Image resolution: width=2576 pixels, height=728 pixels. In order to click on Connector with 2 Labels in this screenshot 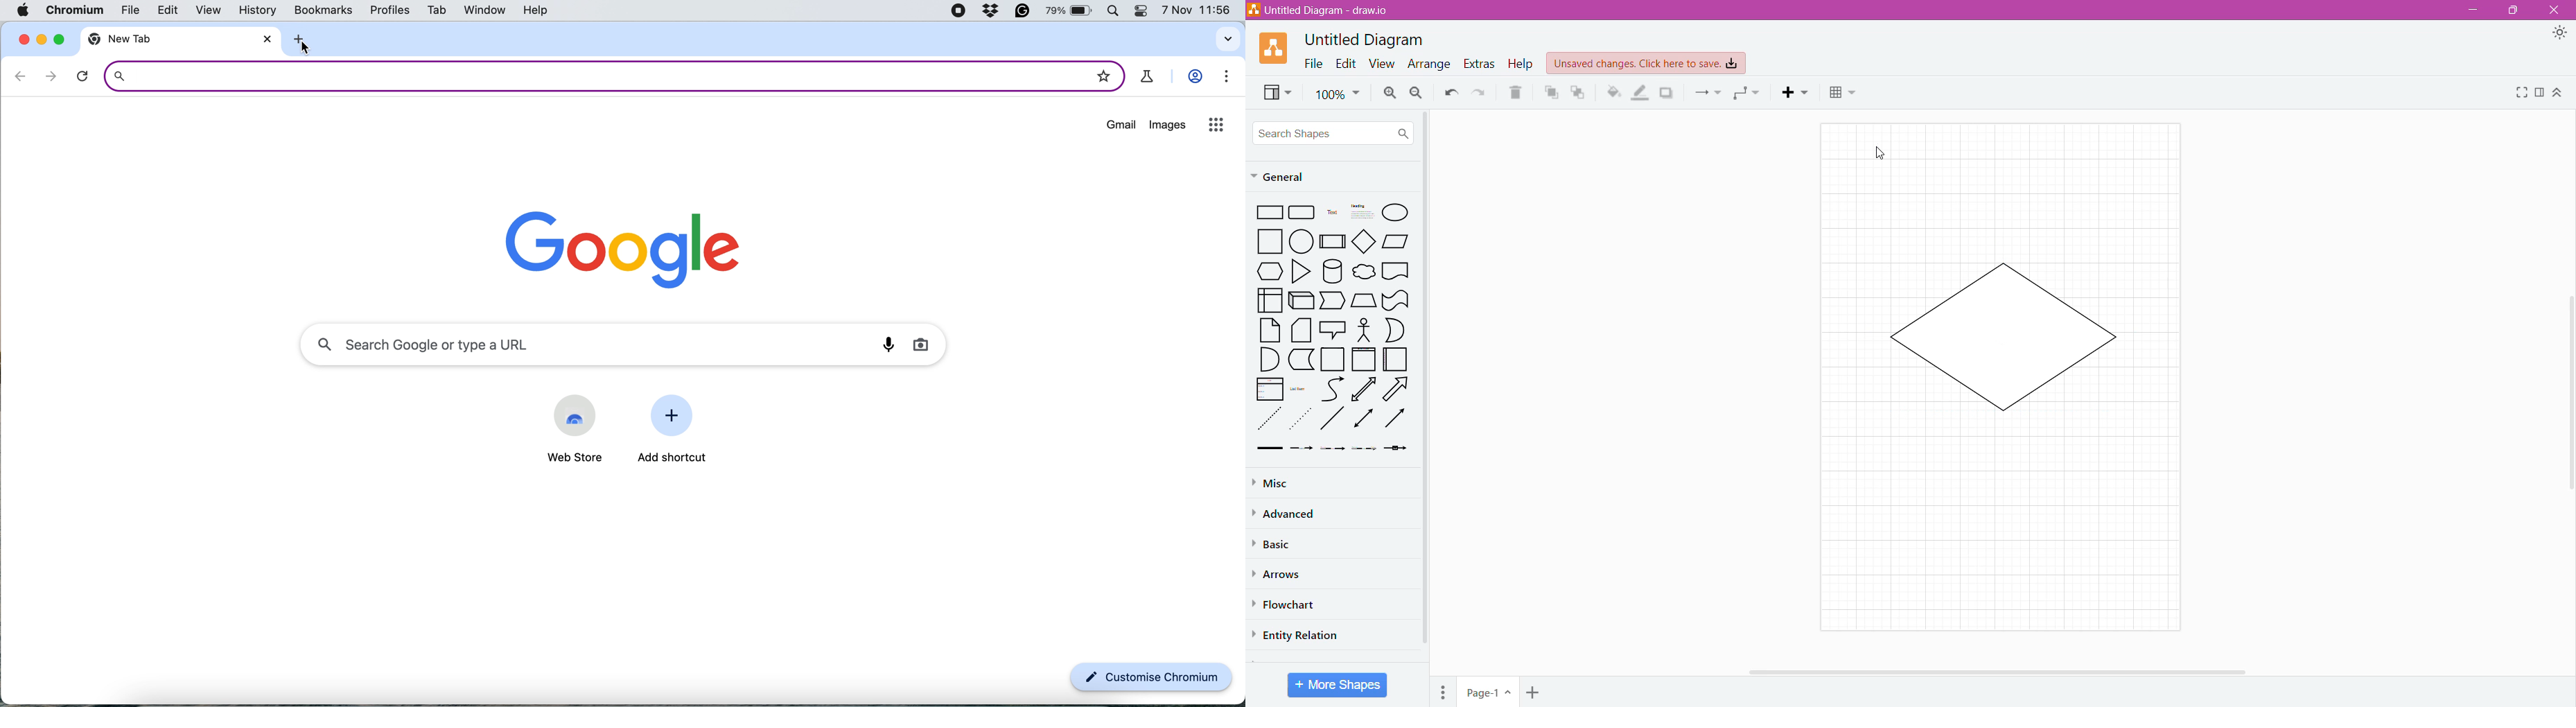, I will do `click(1333, 451)`.